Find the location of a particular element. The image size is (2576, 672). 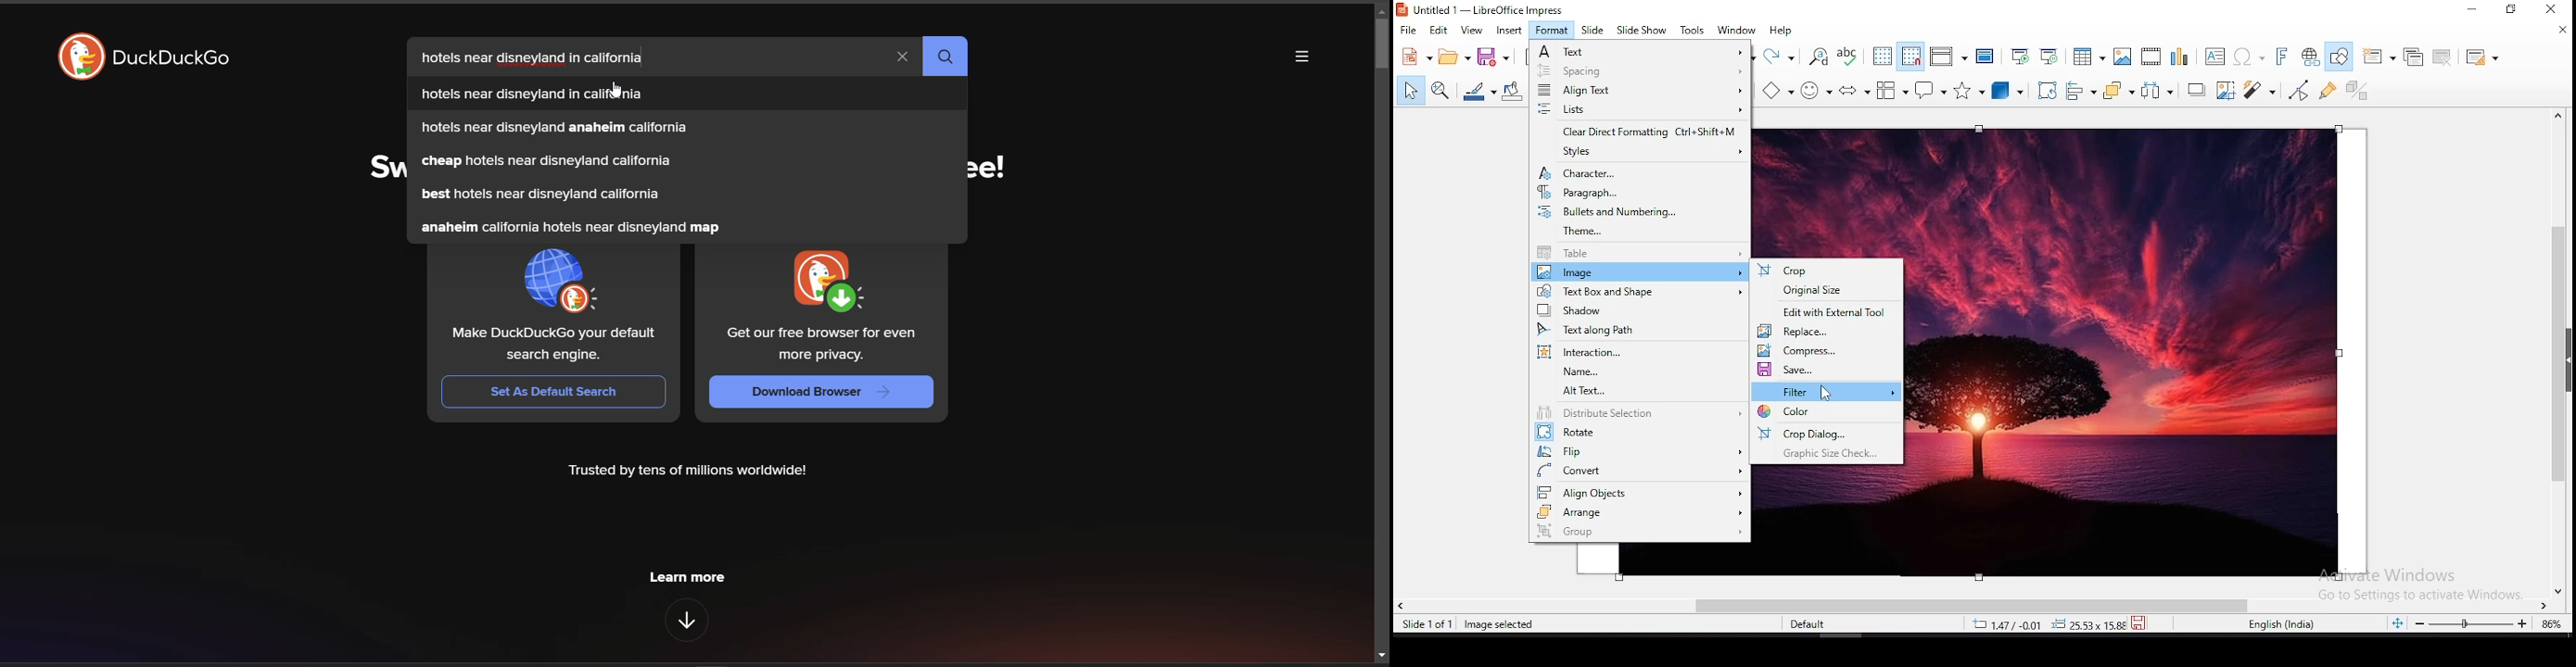

convert is located at coordinates (1642, 471).